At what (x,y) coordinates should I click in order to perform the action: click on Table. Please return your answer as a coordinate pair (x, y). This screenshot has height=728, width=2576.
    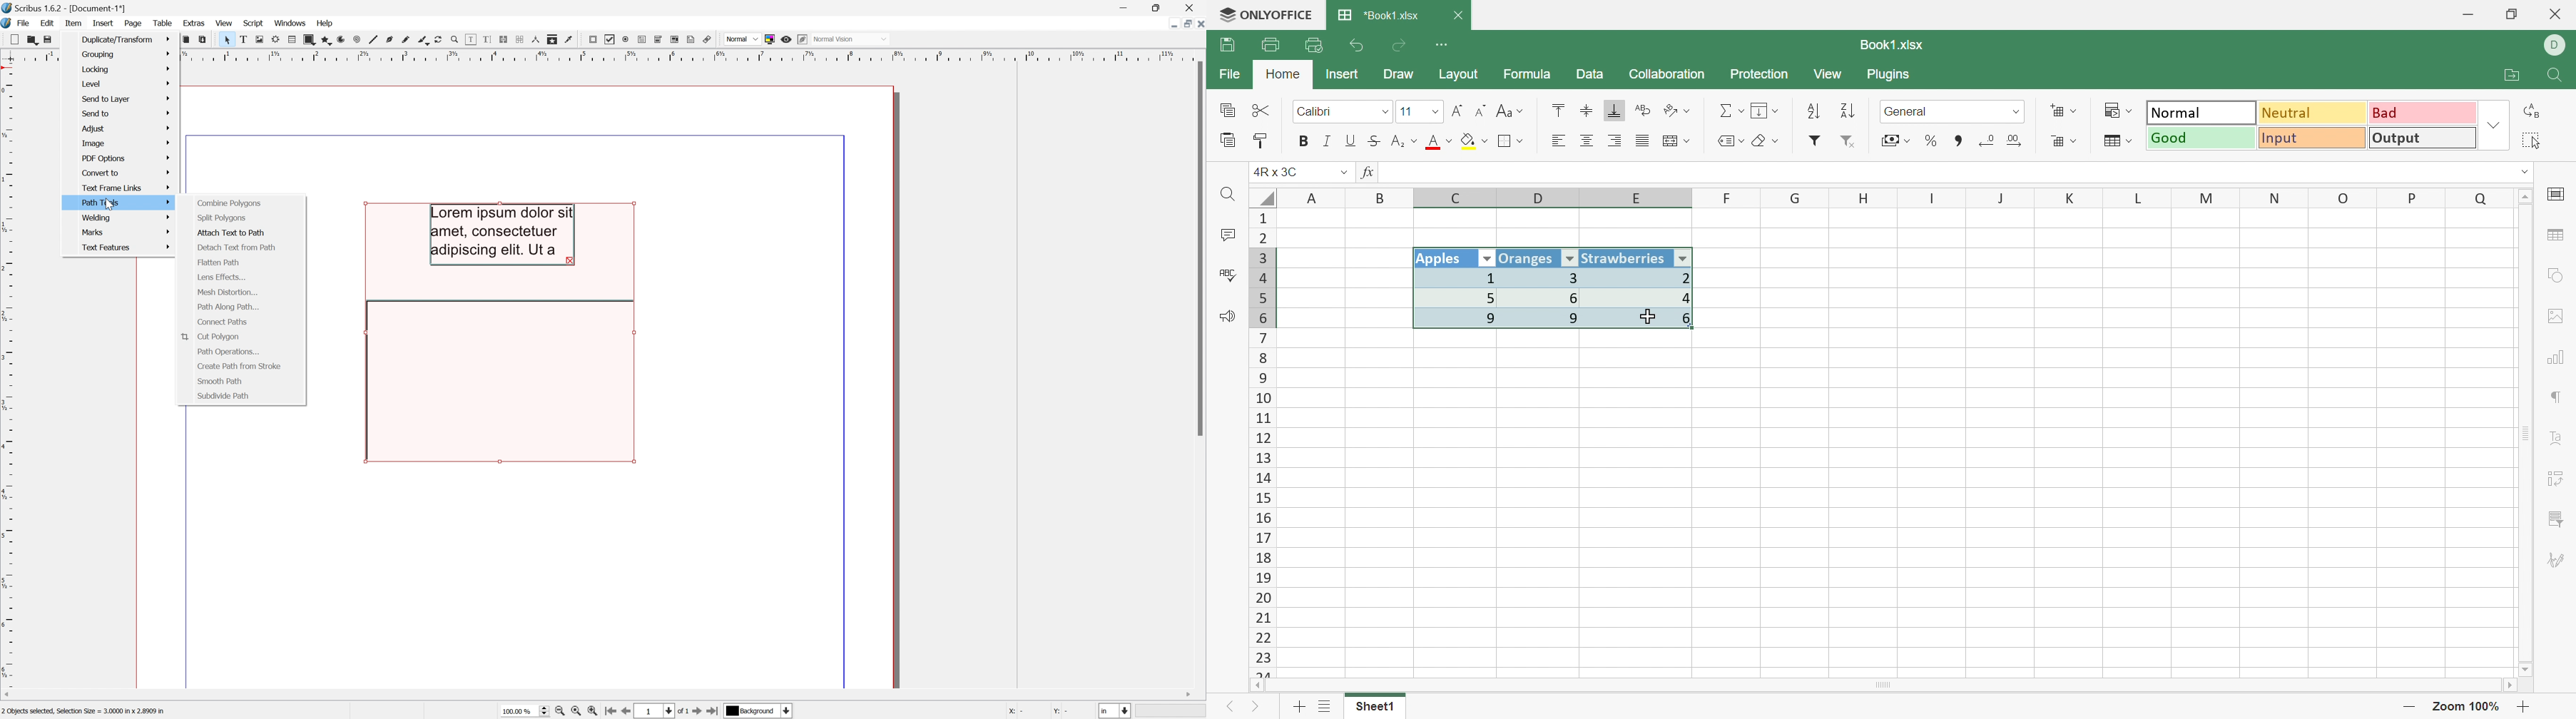
    Looking at the image, I should click on (292, 39).